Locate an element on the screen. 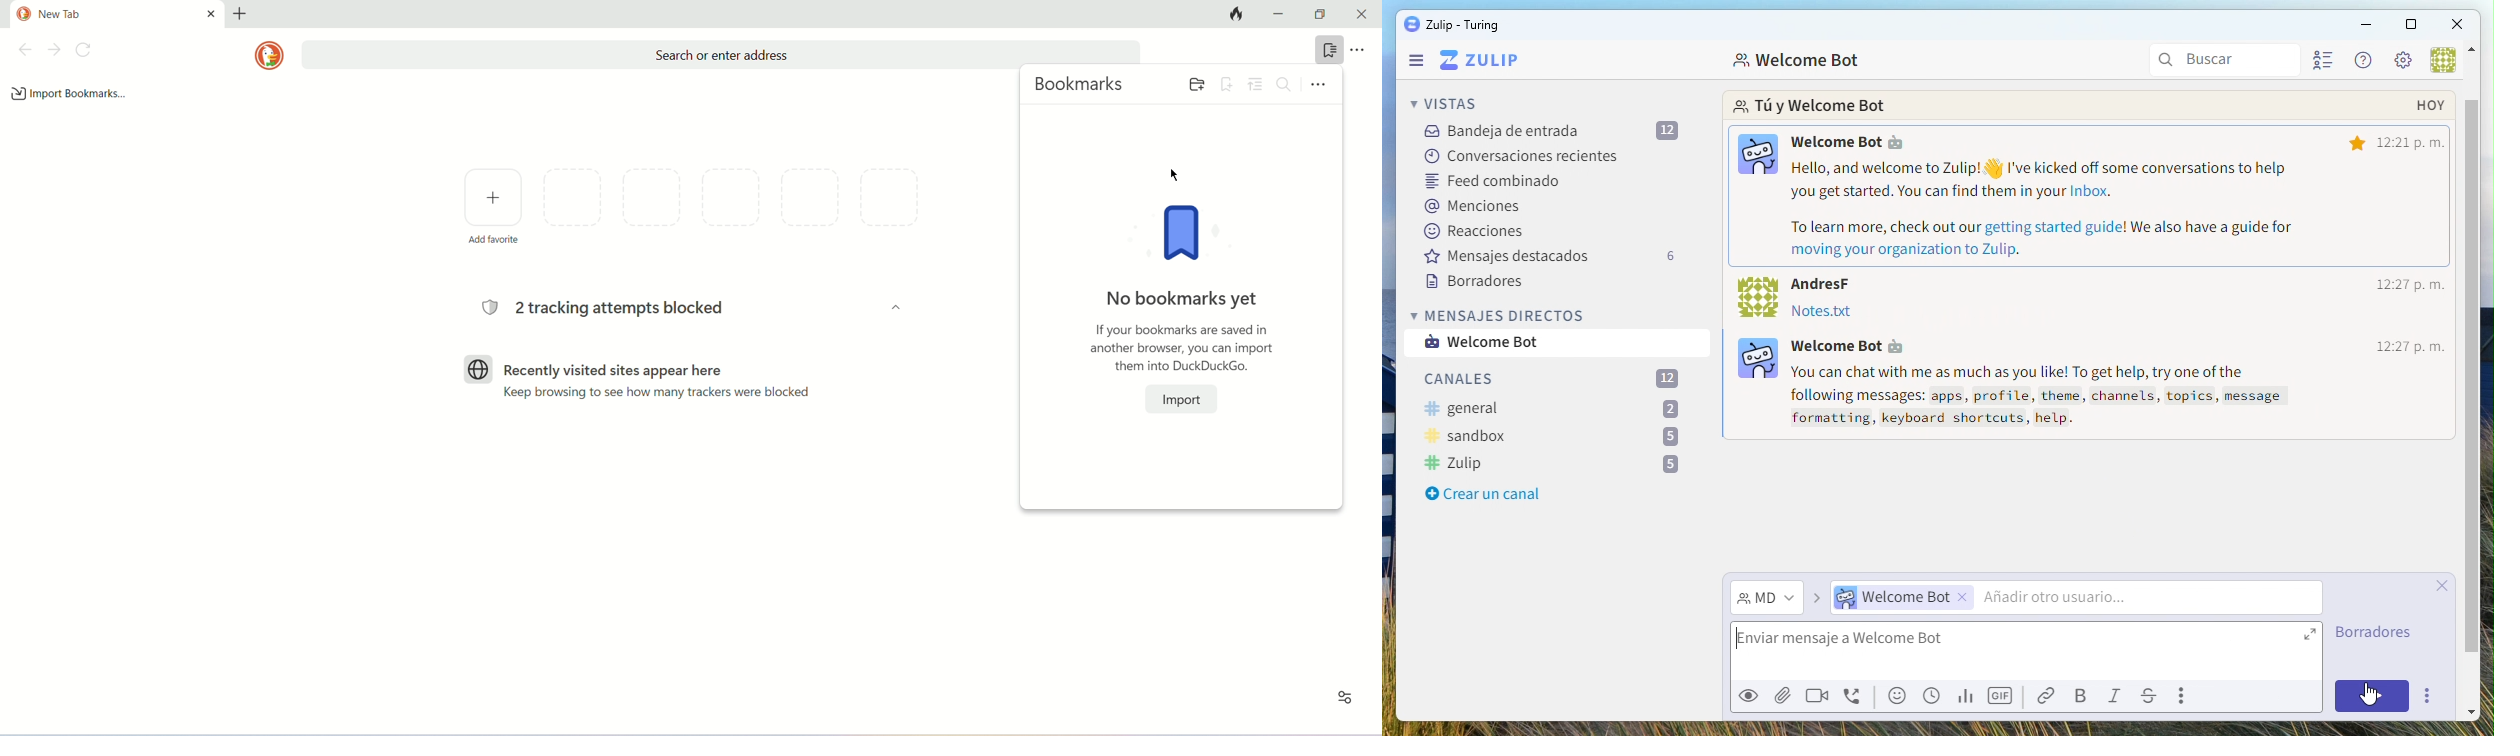 The height and width of the screenshot is (756, 2520). add favorite is located at coordinates (493, 205).